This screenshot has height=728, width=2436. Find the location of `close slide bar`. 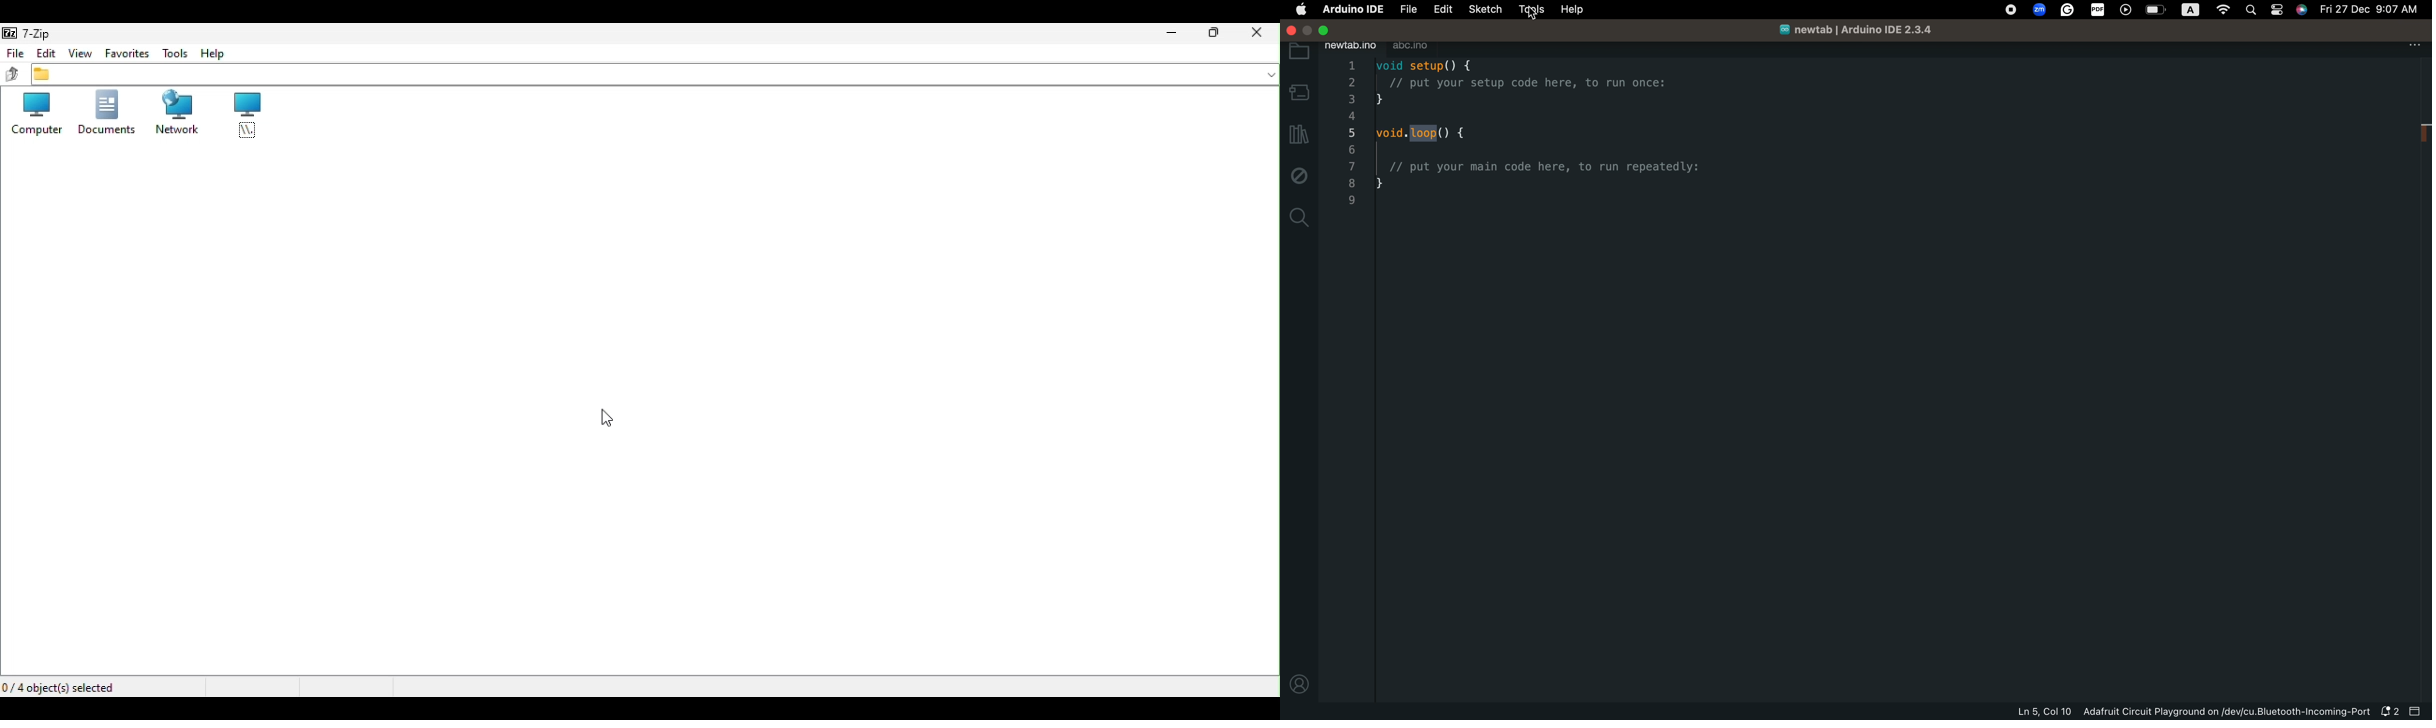

close slide bar is located at coordinates (2415, 711).